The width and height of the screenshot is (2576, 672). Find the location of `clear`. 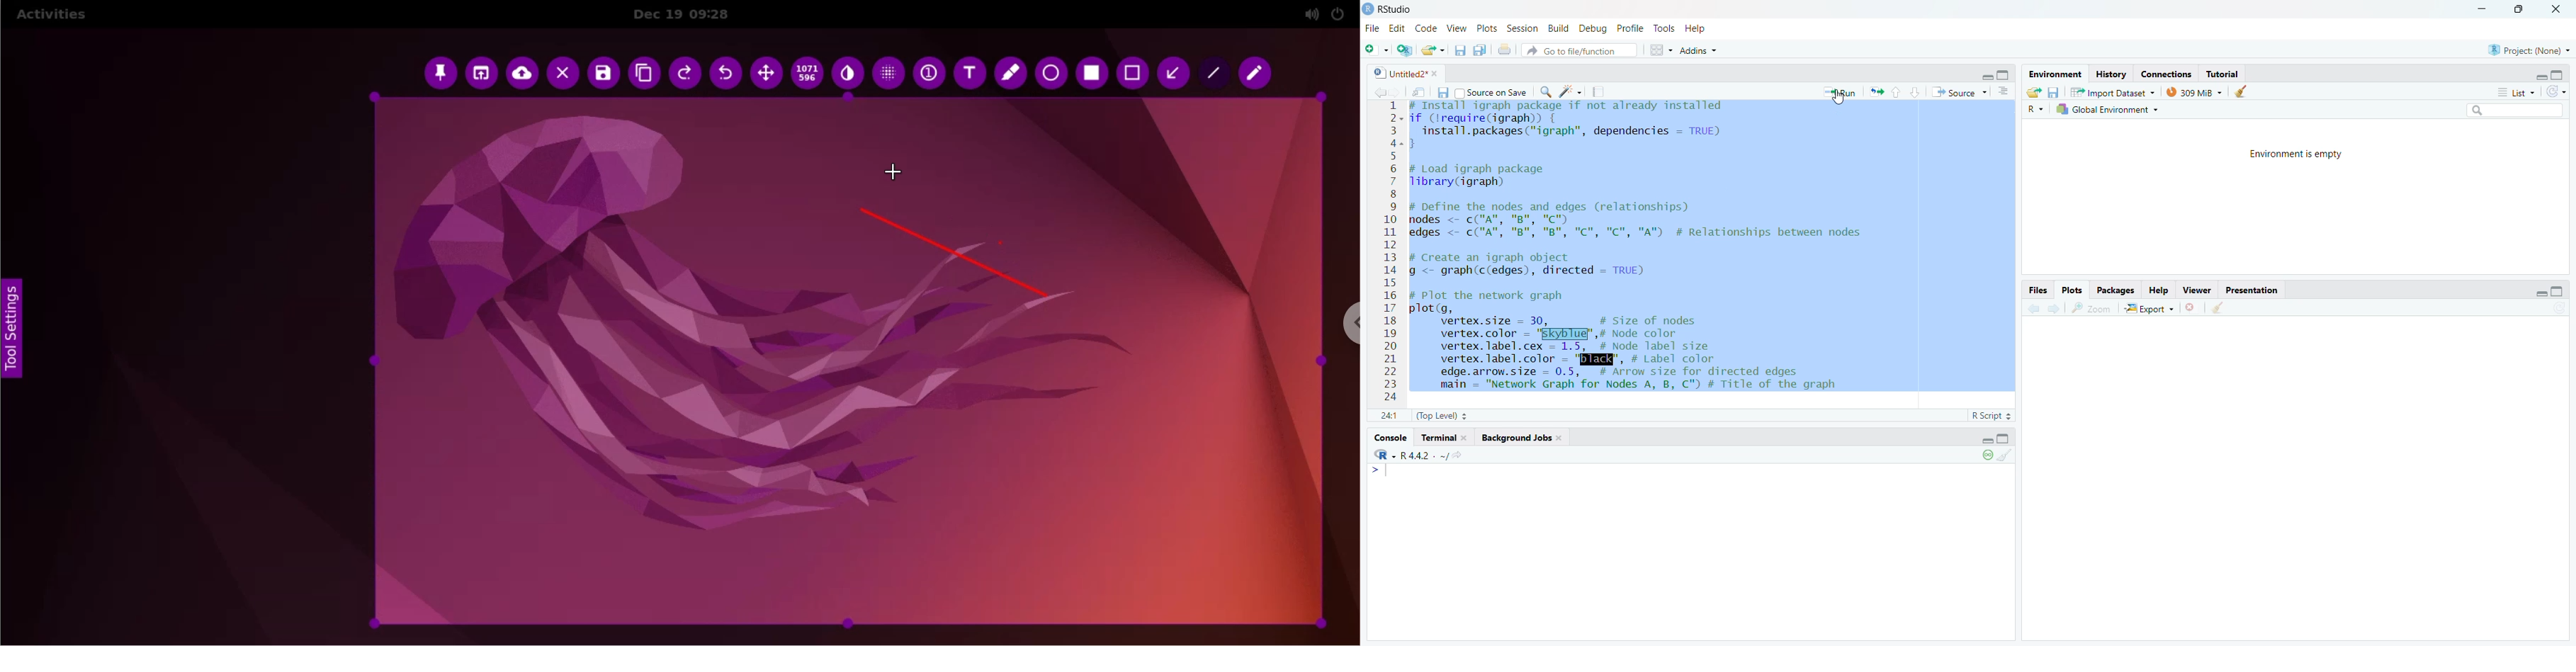

clear is located at coordinates (2243, 92).